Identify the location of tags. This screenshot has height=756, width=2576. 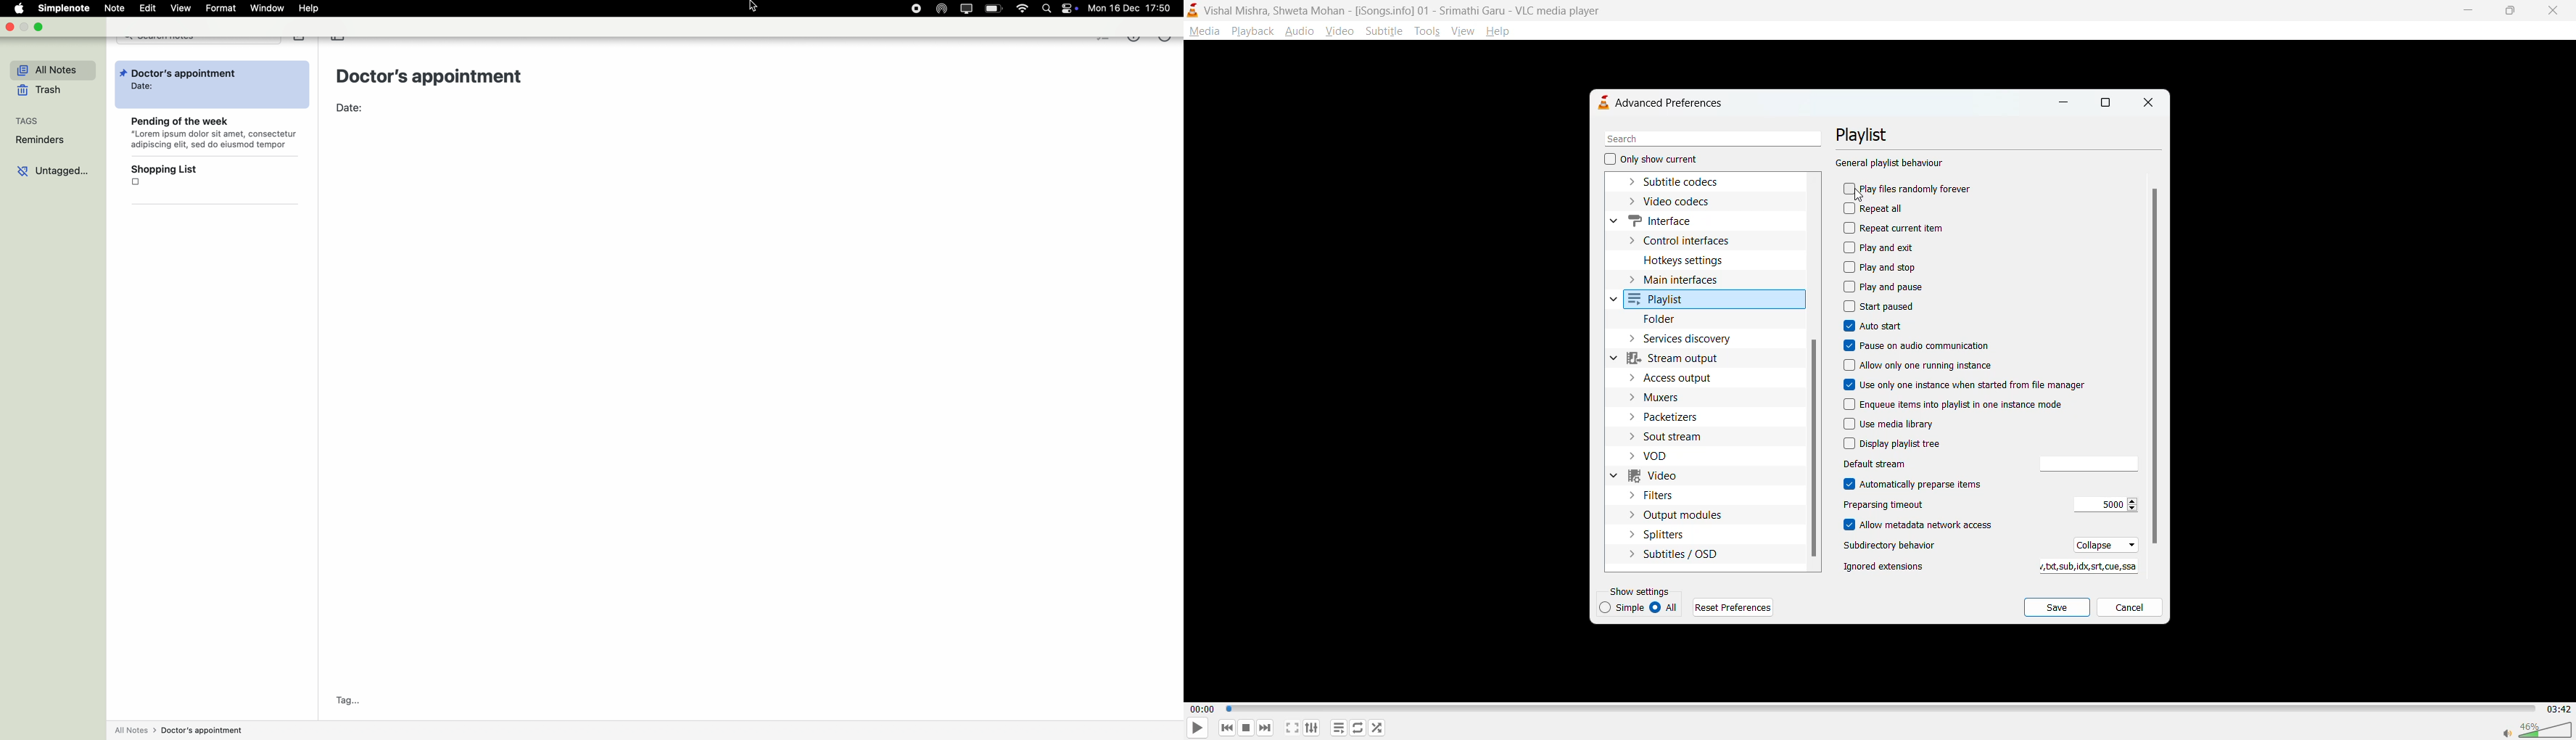
(29, 122).